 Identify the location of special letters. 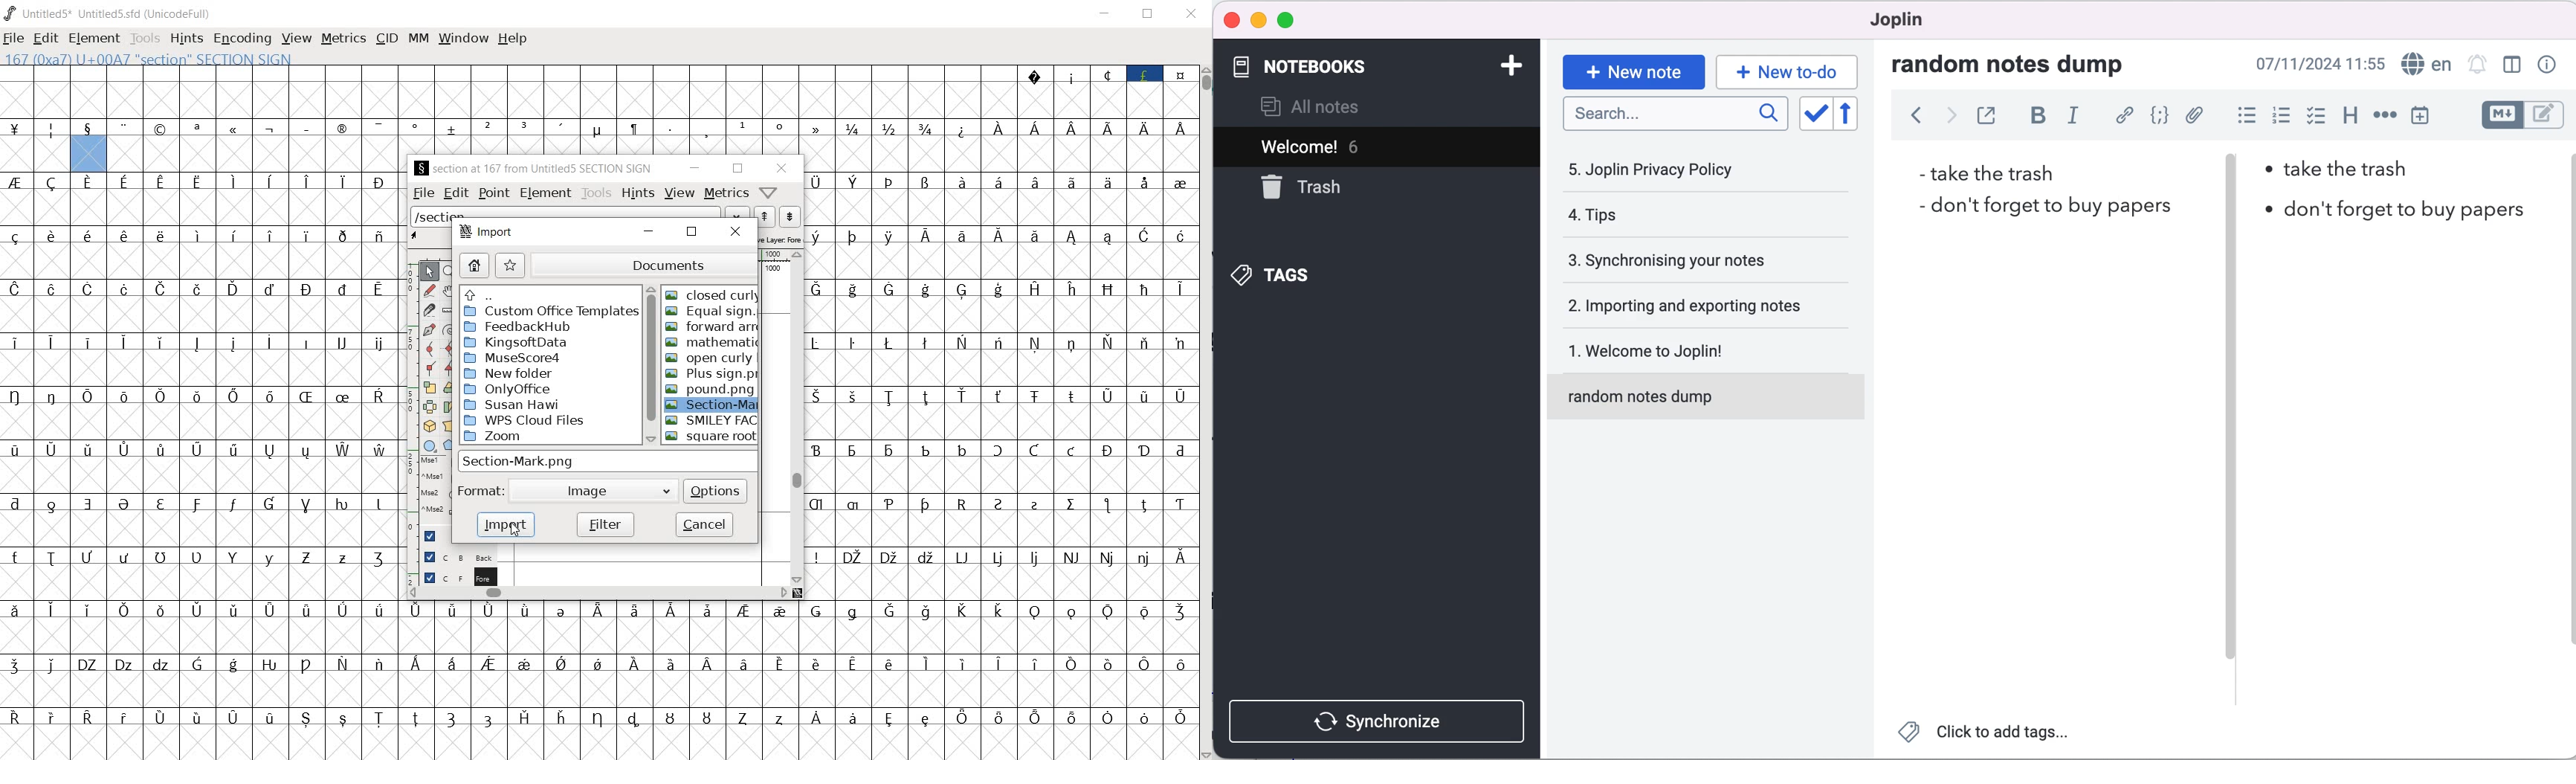
(1001, 448).